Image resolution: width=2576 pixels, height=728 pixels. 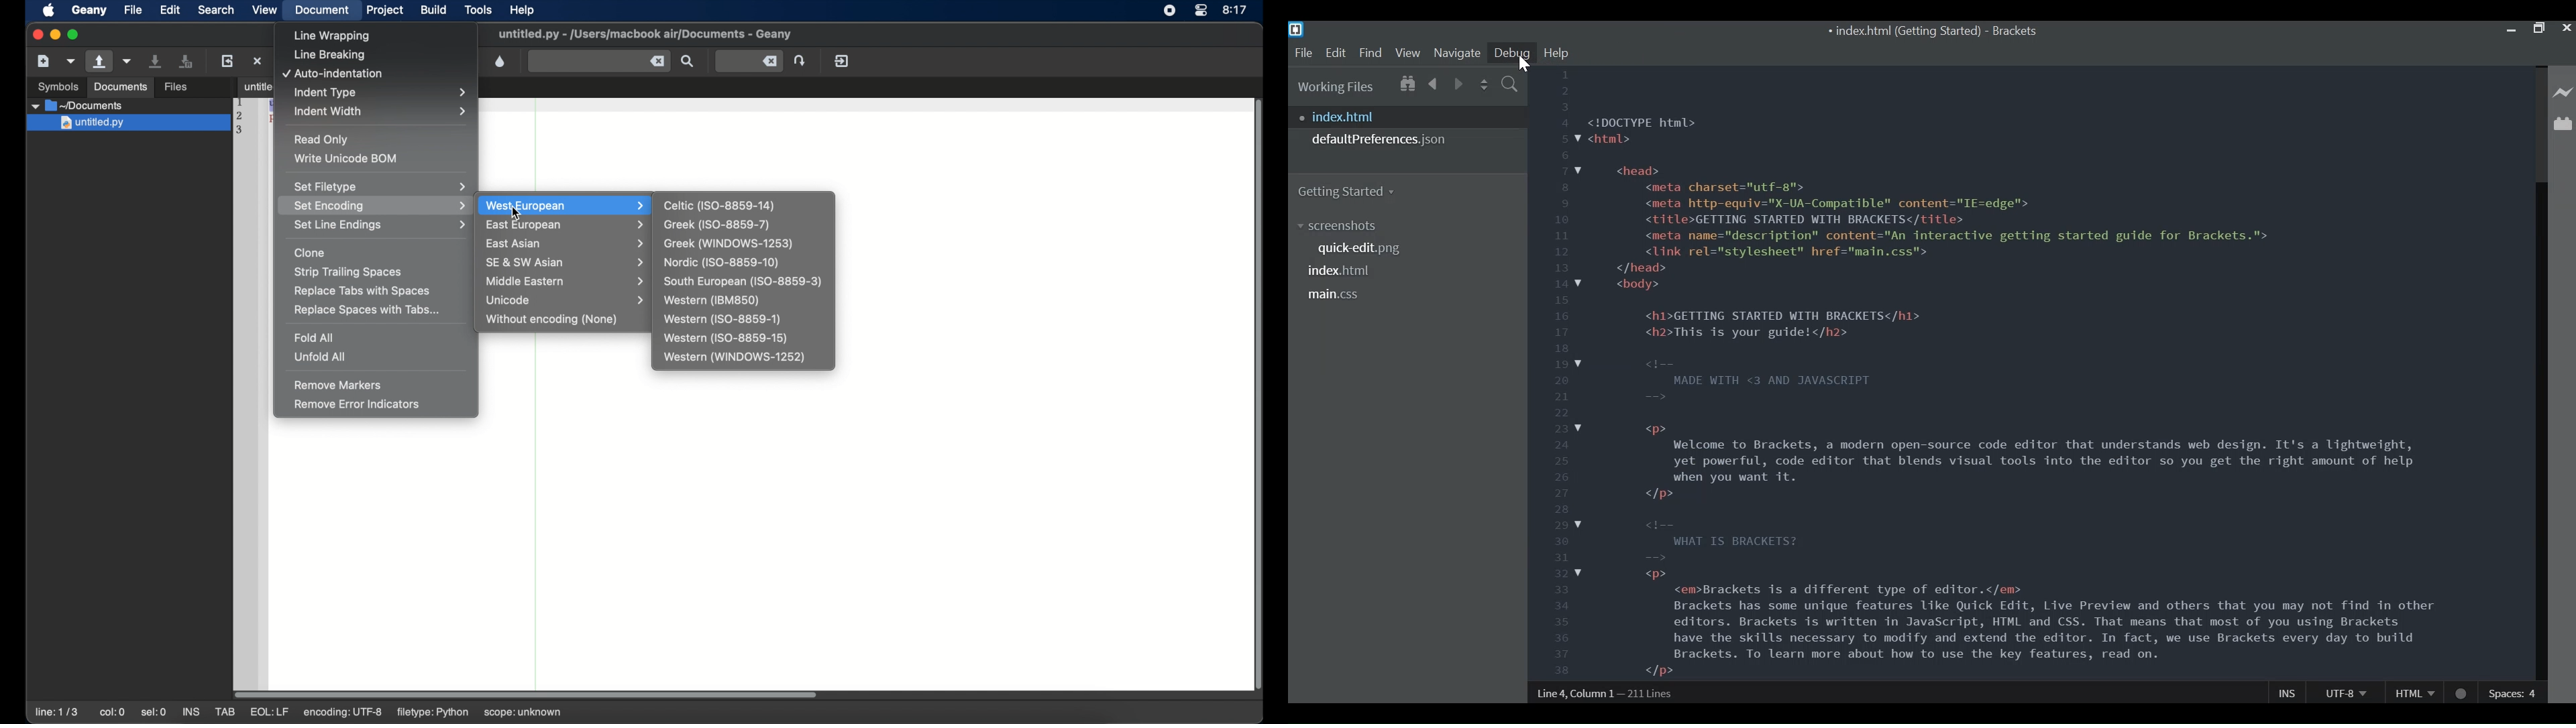 What do you see at coordinates (1341, 226) in the screenshot?
I see `screenshots` at bounding box center [1341, 226].